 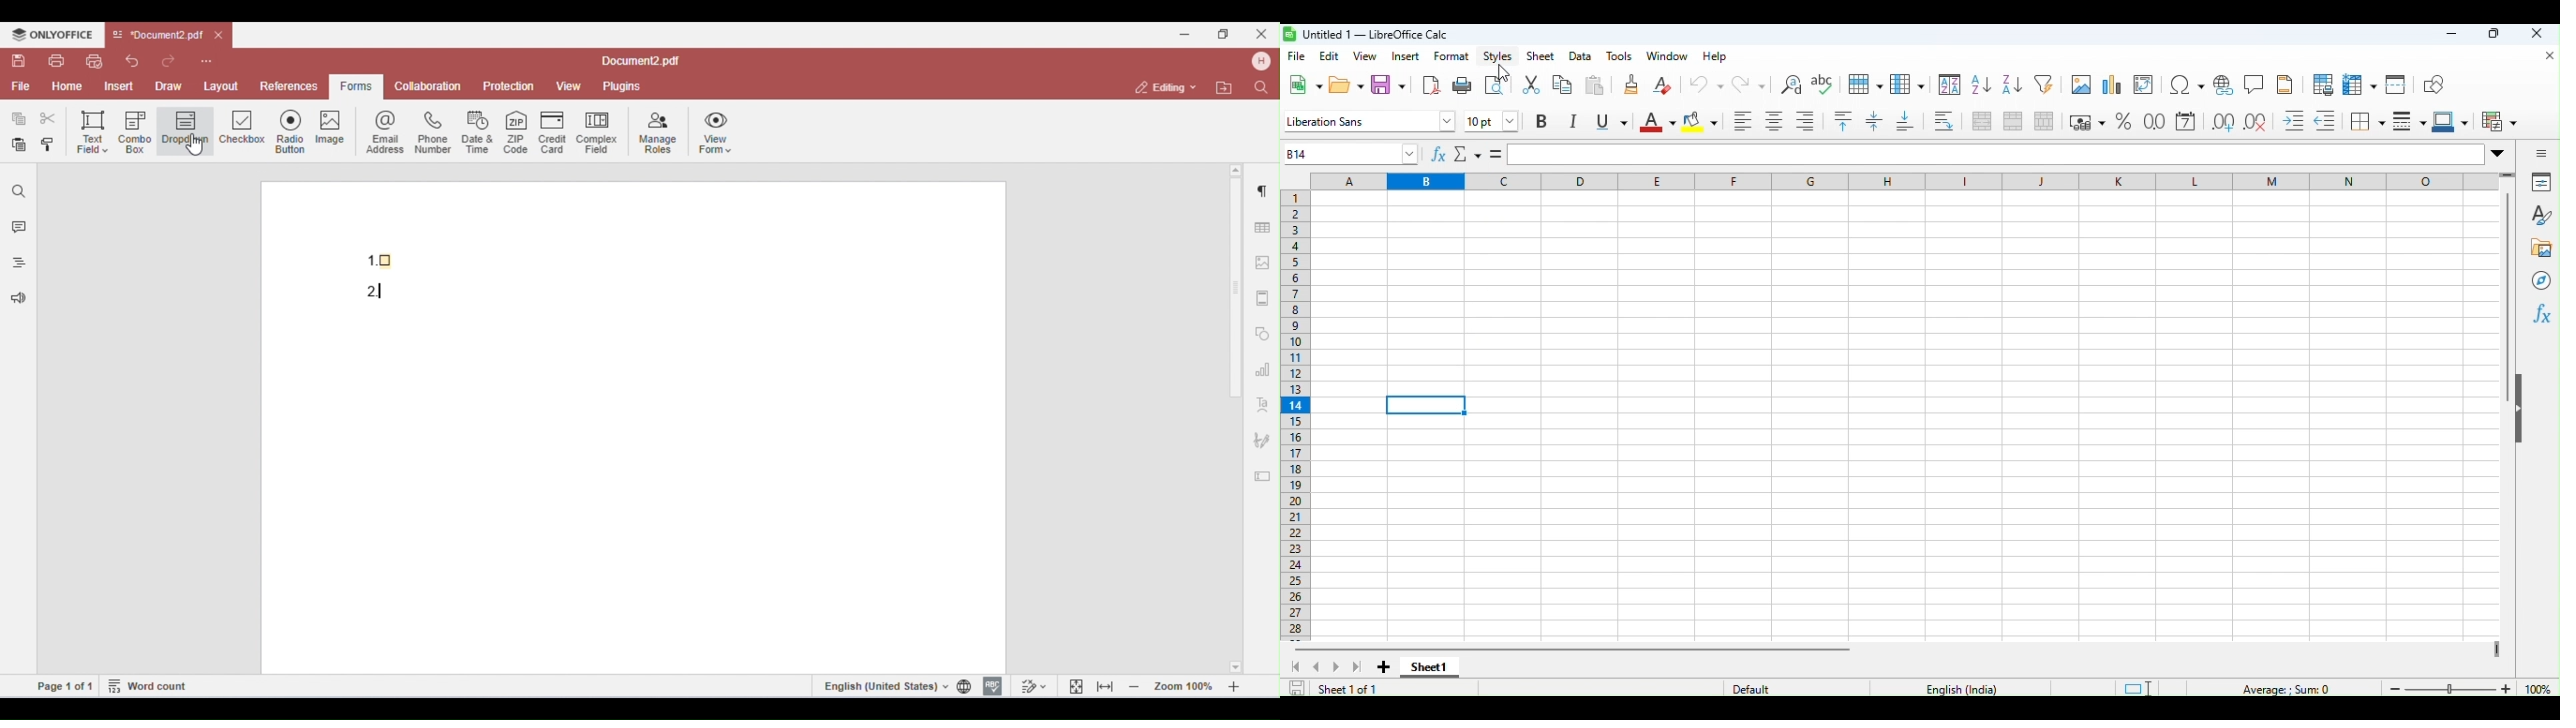 I want to click on n, so click(x=2350, y=181).